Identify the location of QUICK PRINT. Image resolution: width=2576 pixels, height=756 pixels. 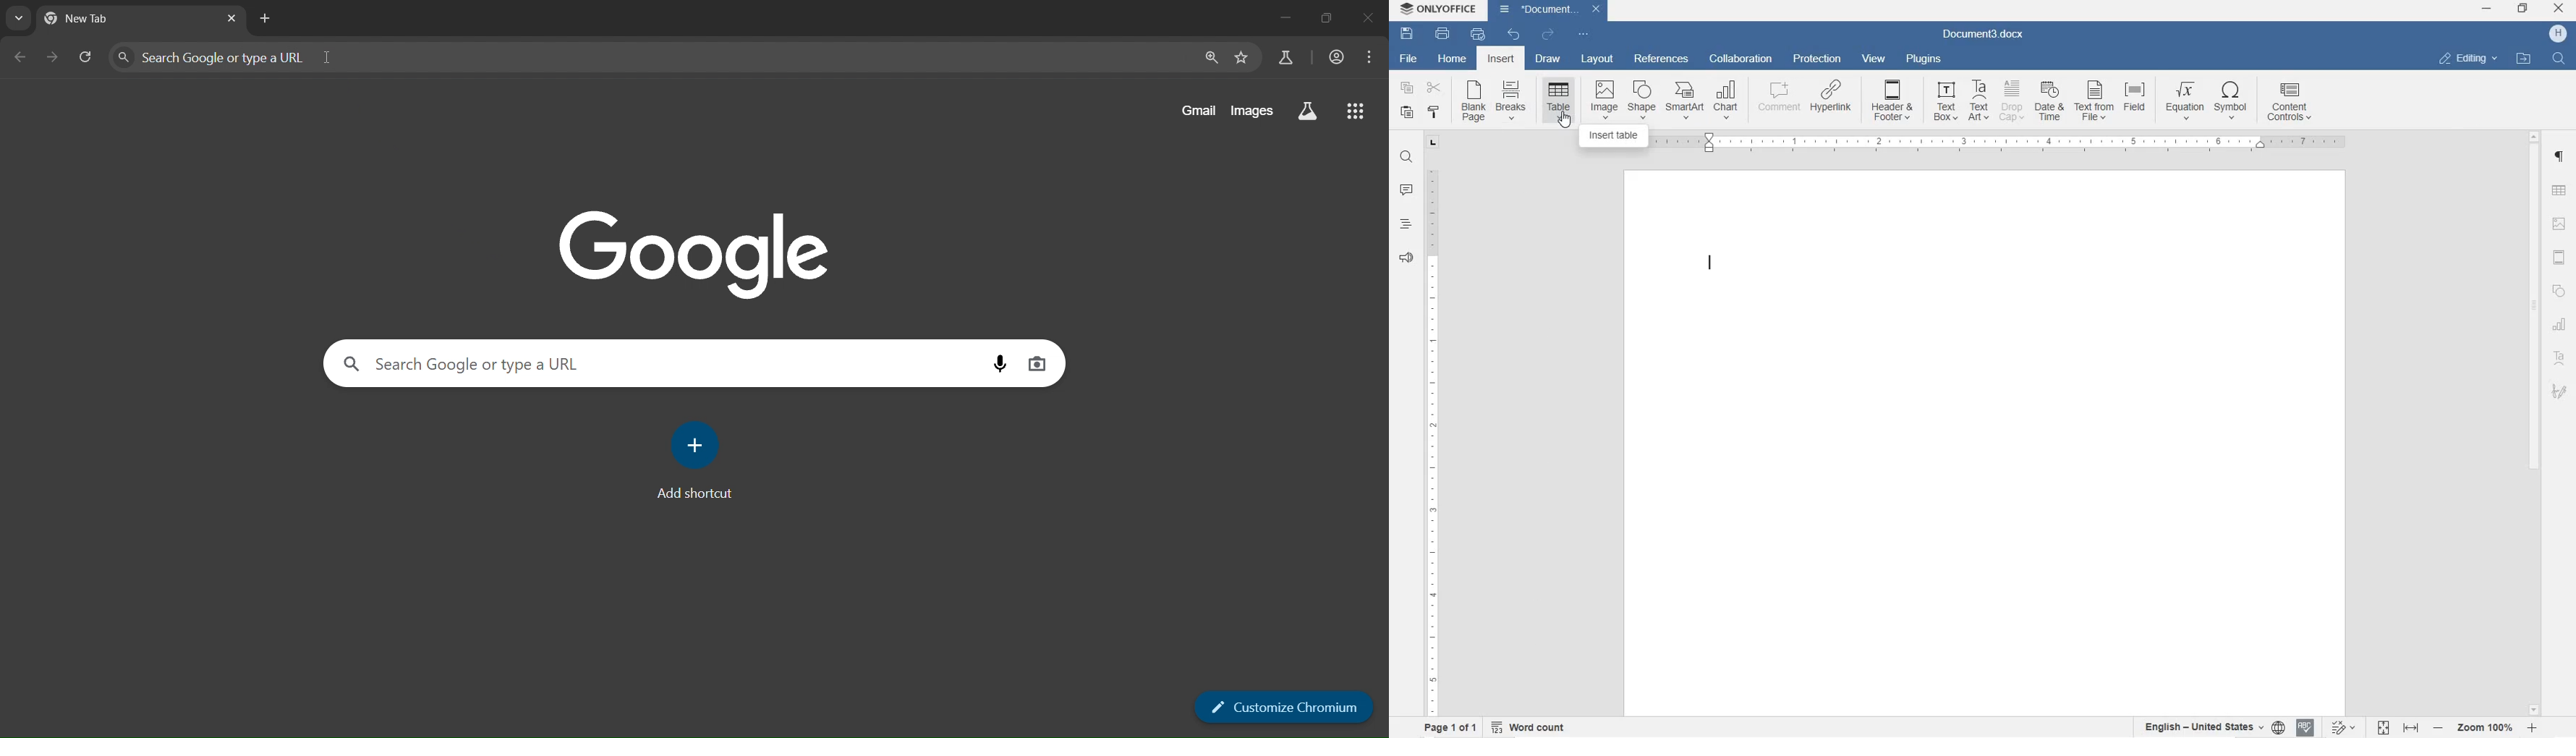
(1477, 35).